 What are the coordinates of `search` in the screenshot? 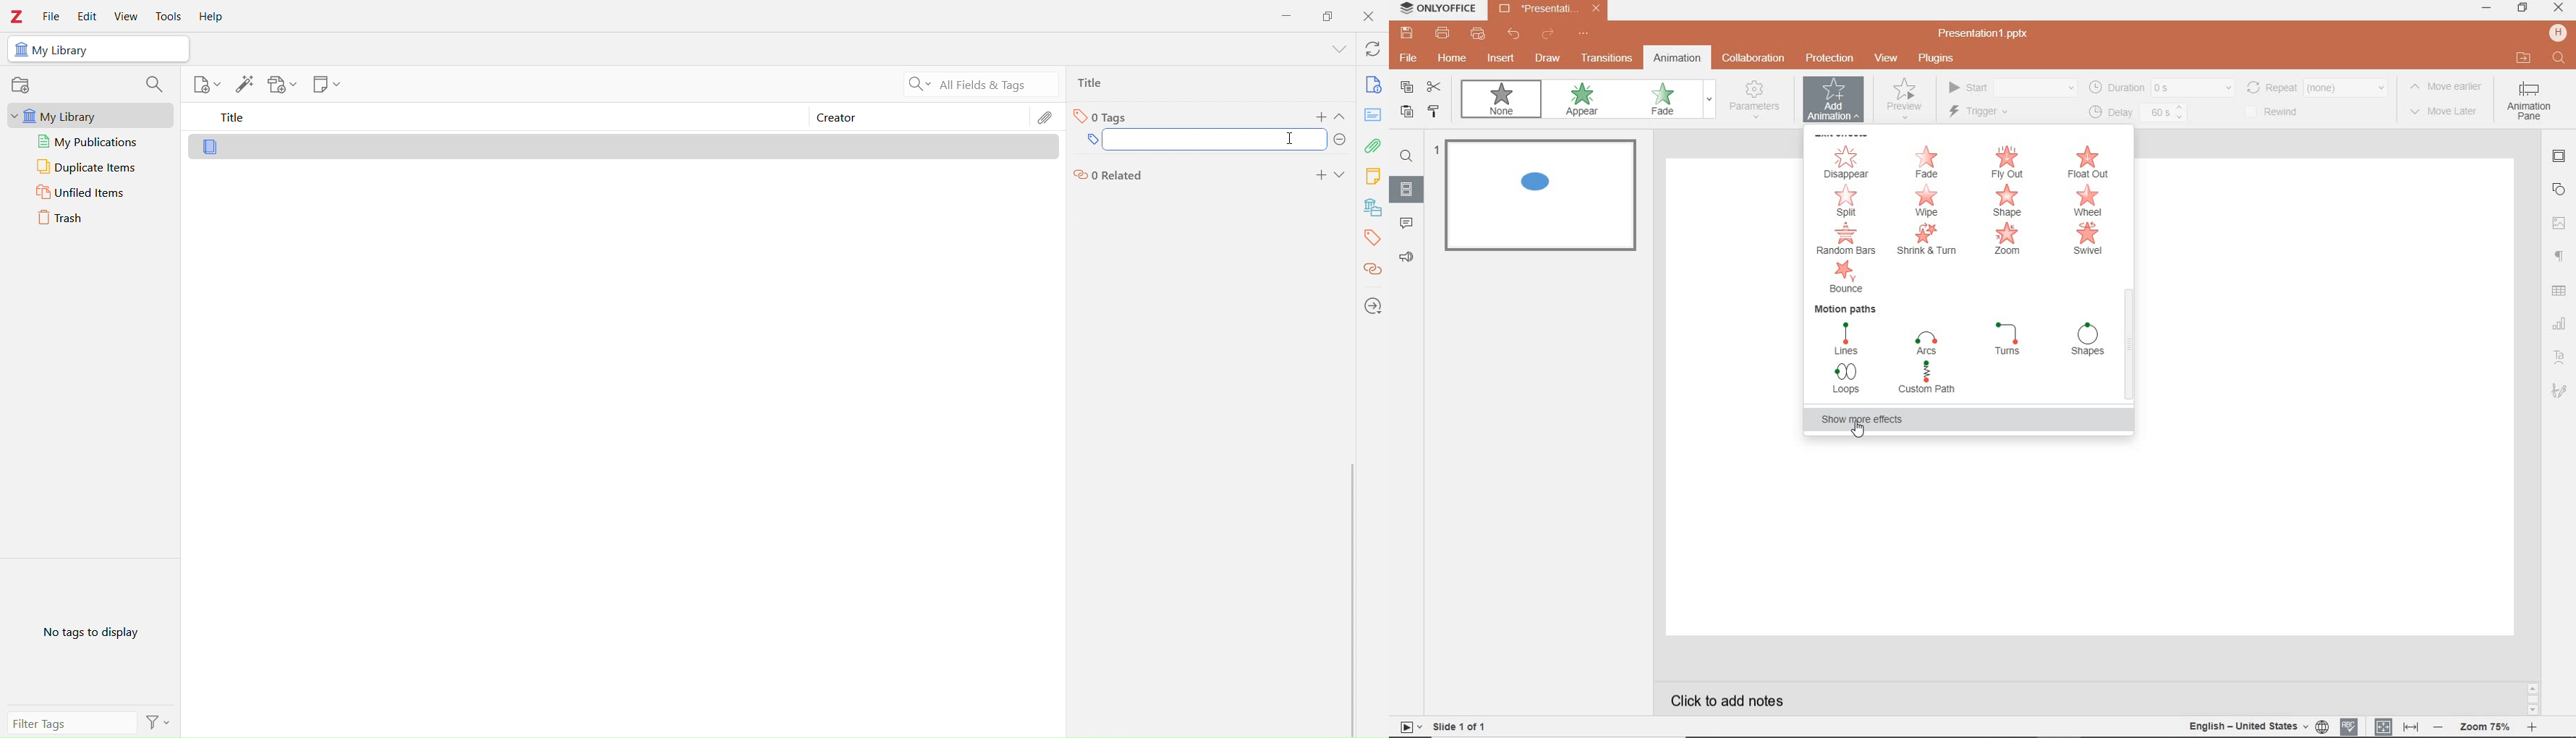 It's located at (155, 86).